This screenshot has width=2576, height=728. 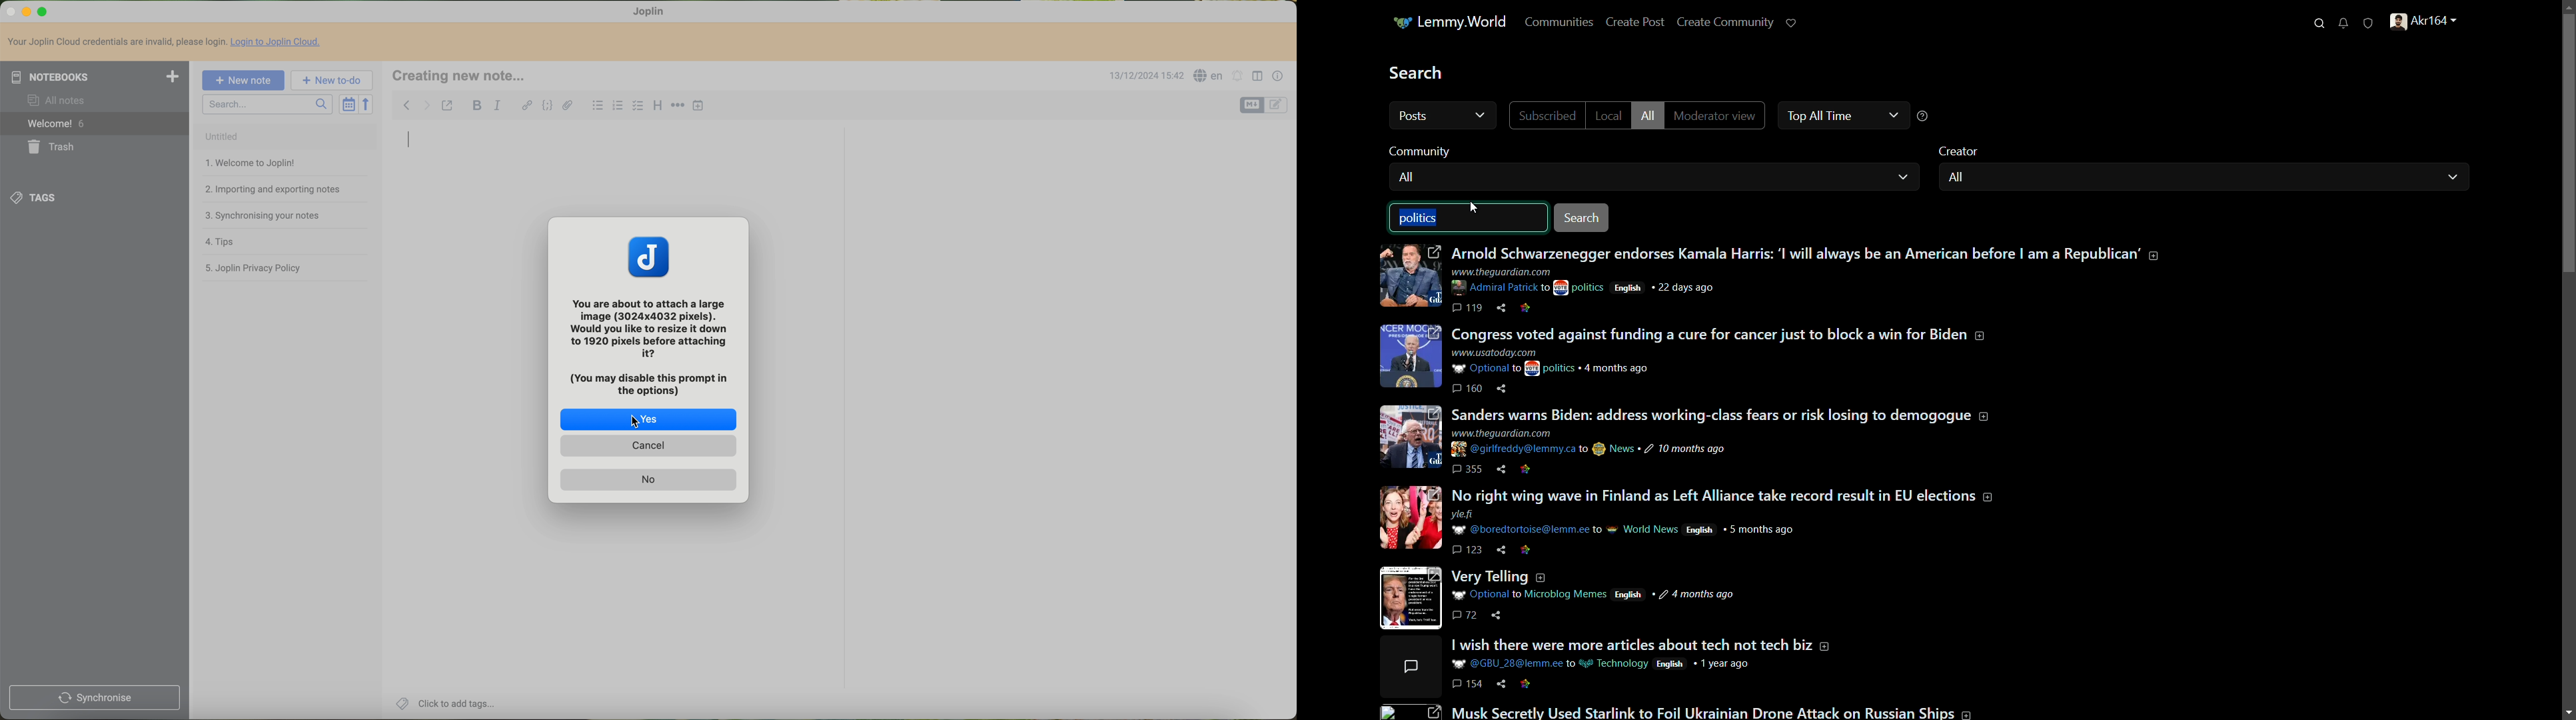 What do you see at coordinates (448, 106) in the screenshot?
I see `toggle external editing` at bounding box center [448, 106].